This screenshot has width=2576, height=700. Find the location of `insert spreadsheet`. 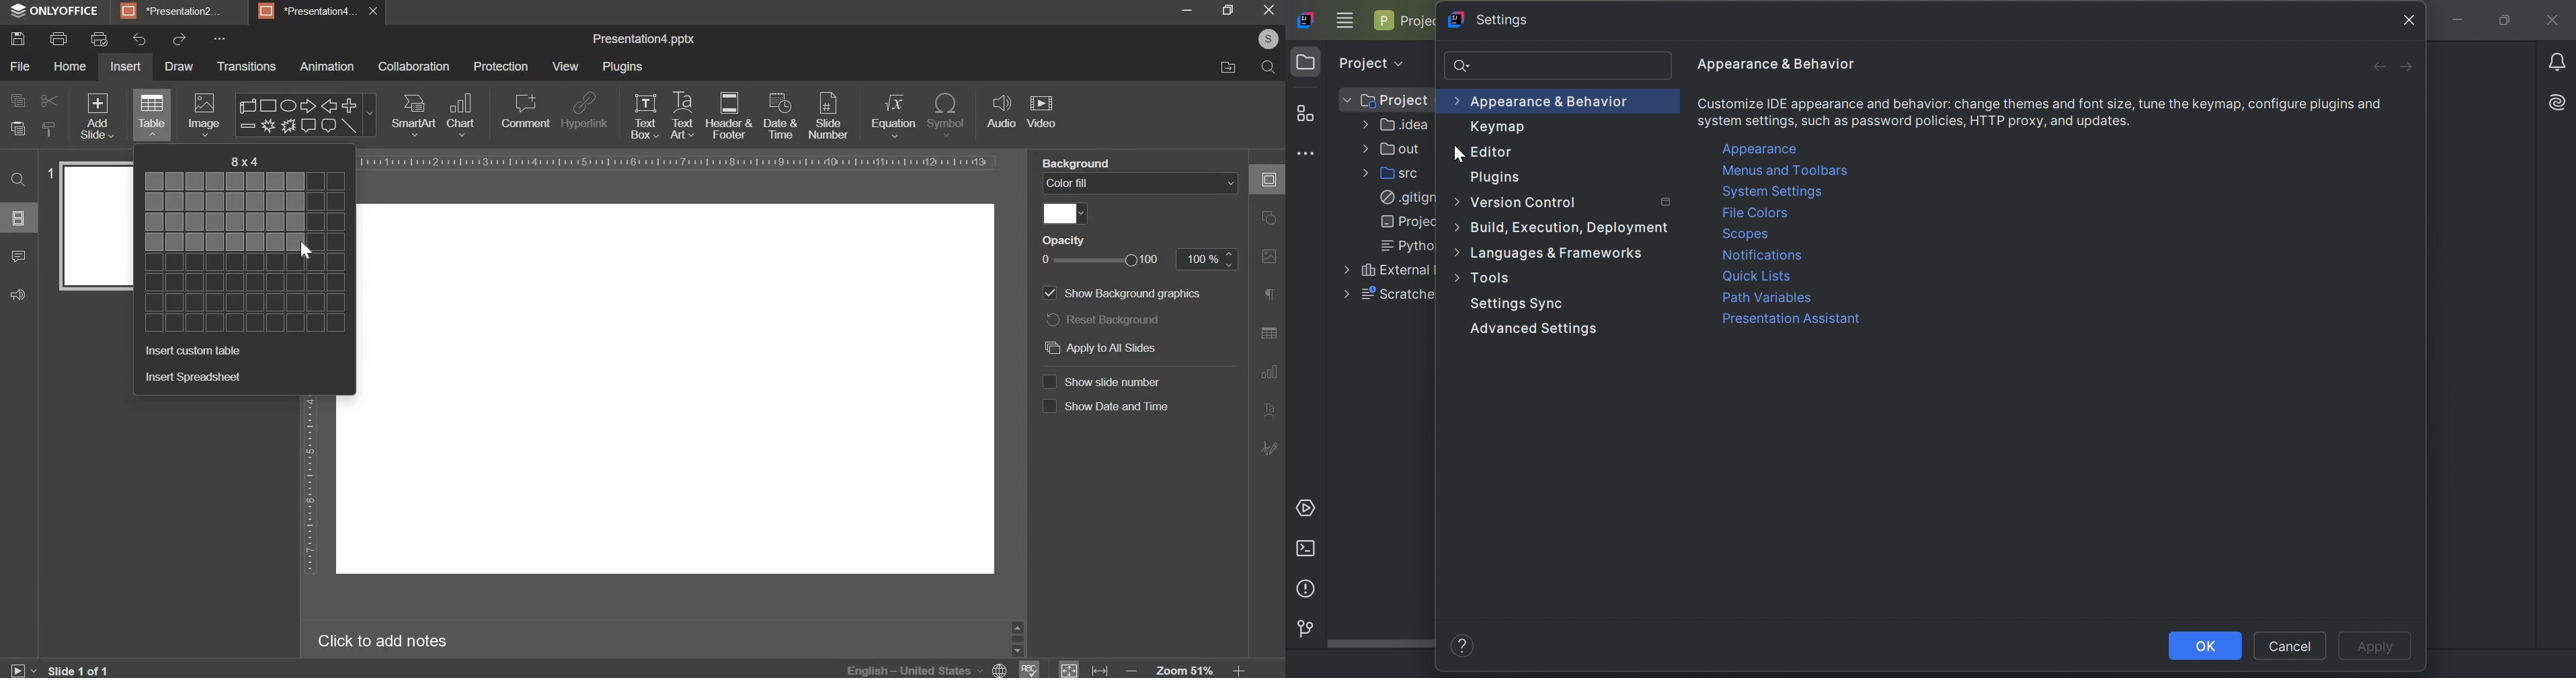

insert spreadsheet is located at coordinates (194, 378).